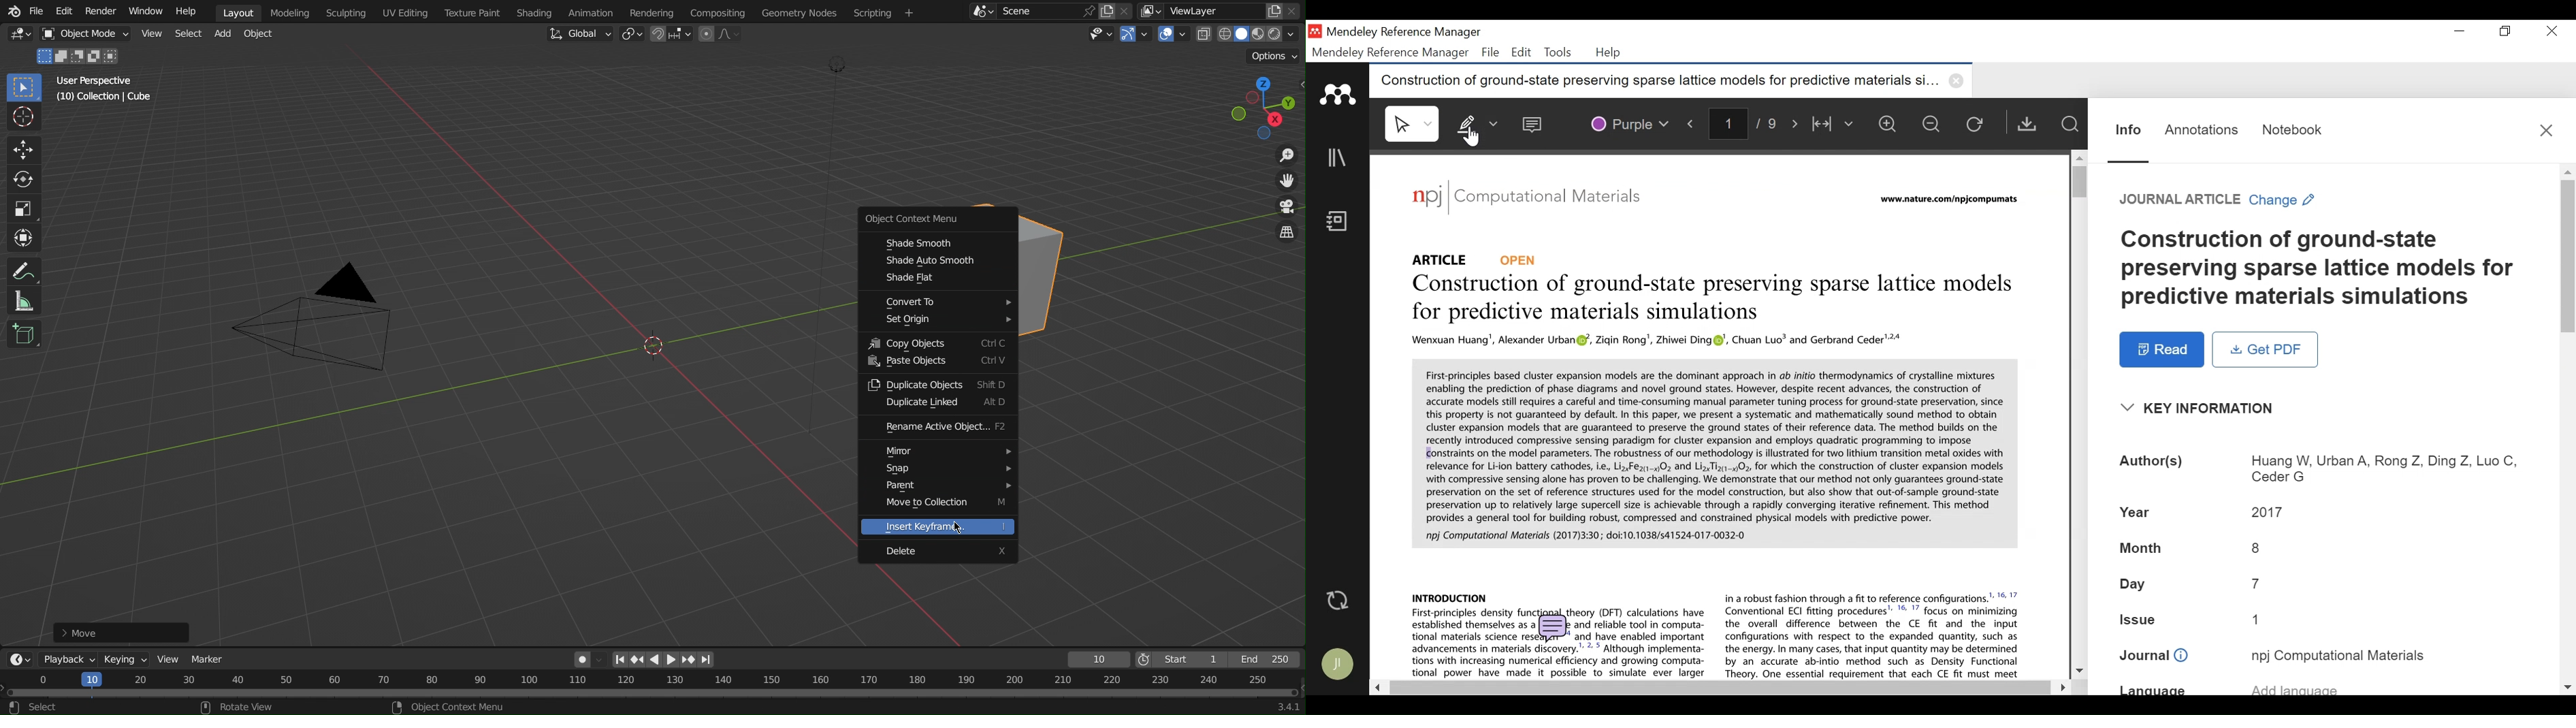 The height and width of the screenshot is (728, 2576). What do you see at coordinates (937, 364) in the screenshot?
I see `Paste Objects` at bounding box center [937, 364].